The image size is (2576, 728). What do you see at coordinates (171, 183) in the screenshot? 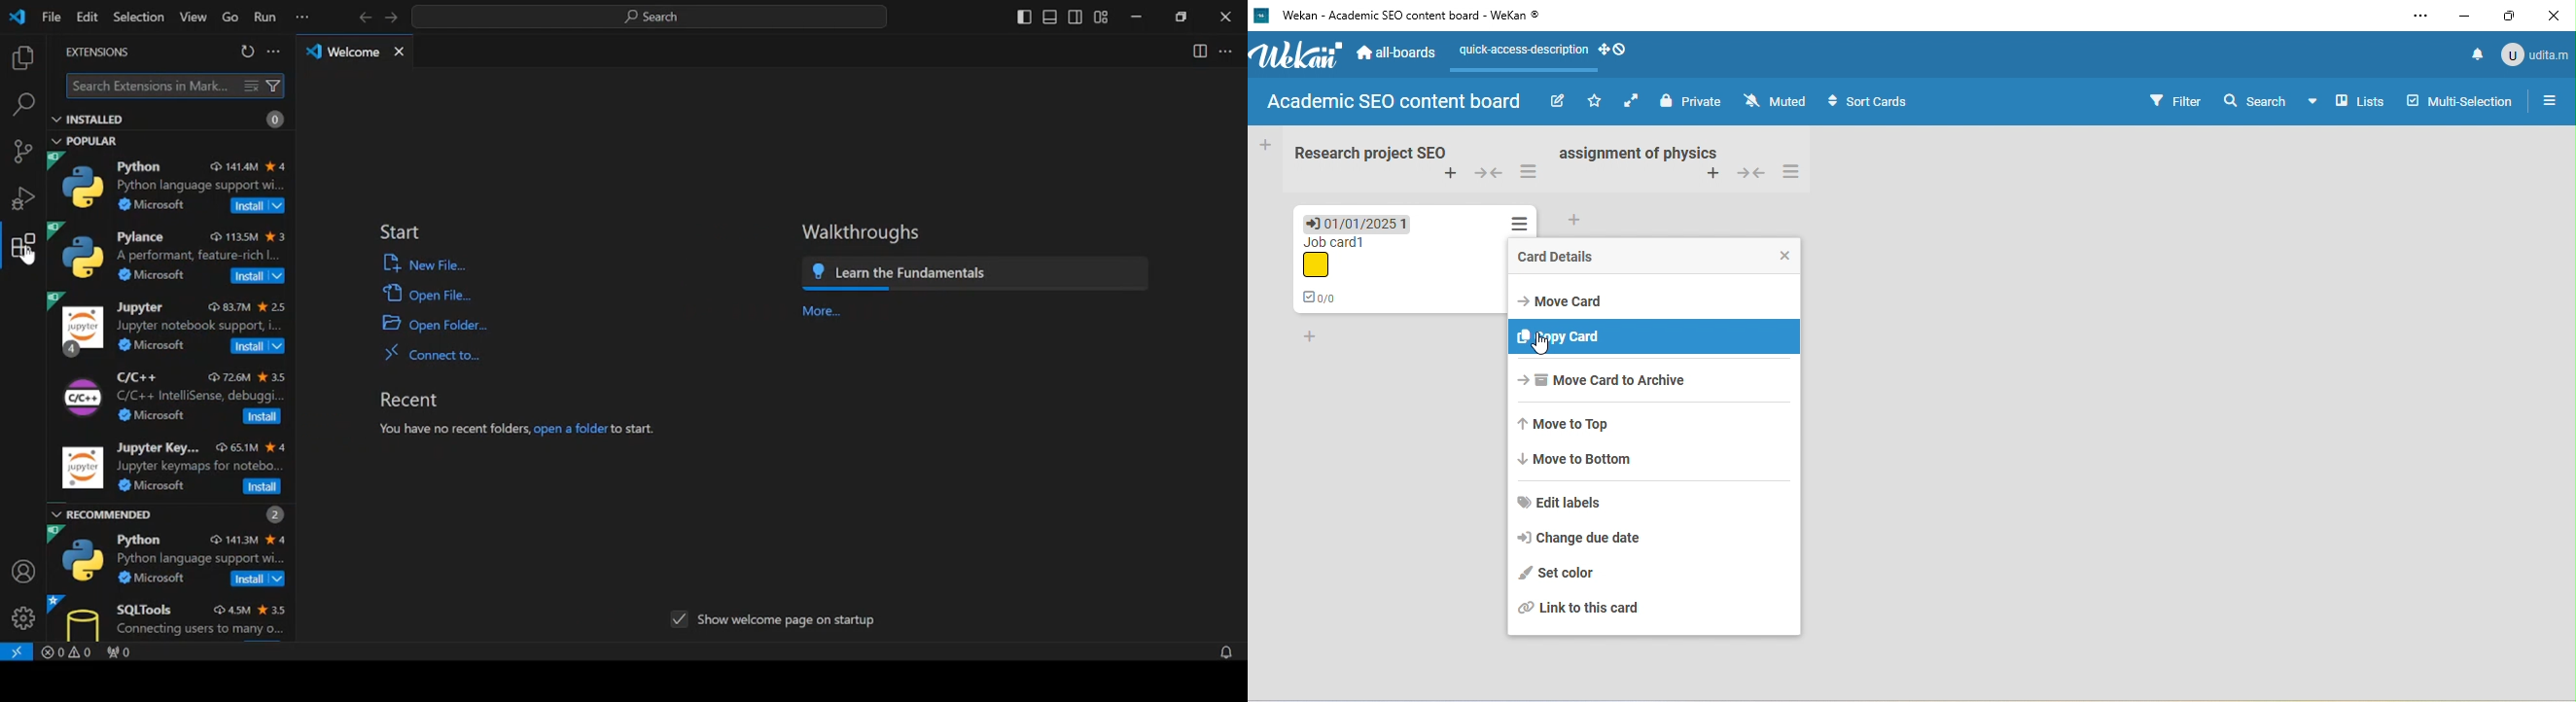
I see `python` at bounding box center [171, 183].